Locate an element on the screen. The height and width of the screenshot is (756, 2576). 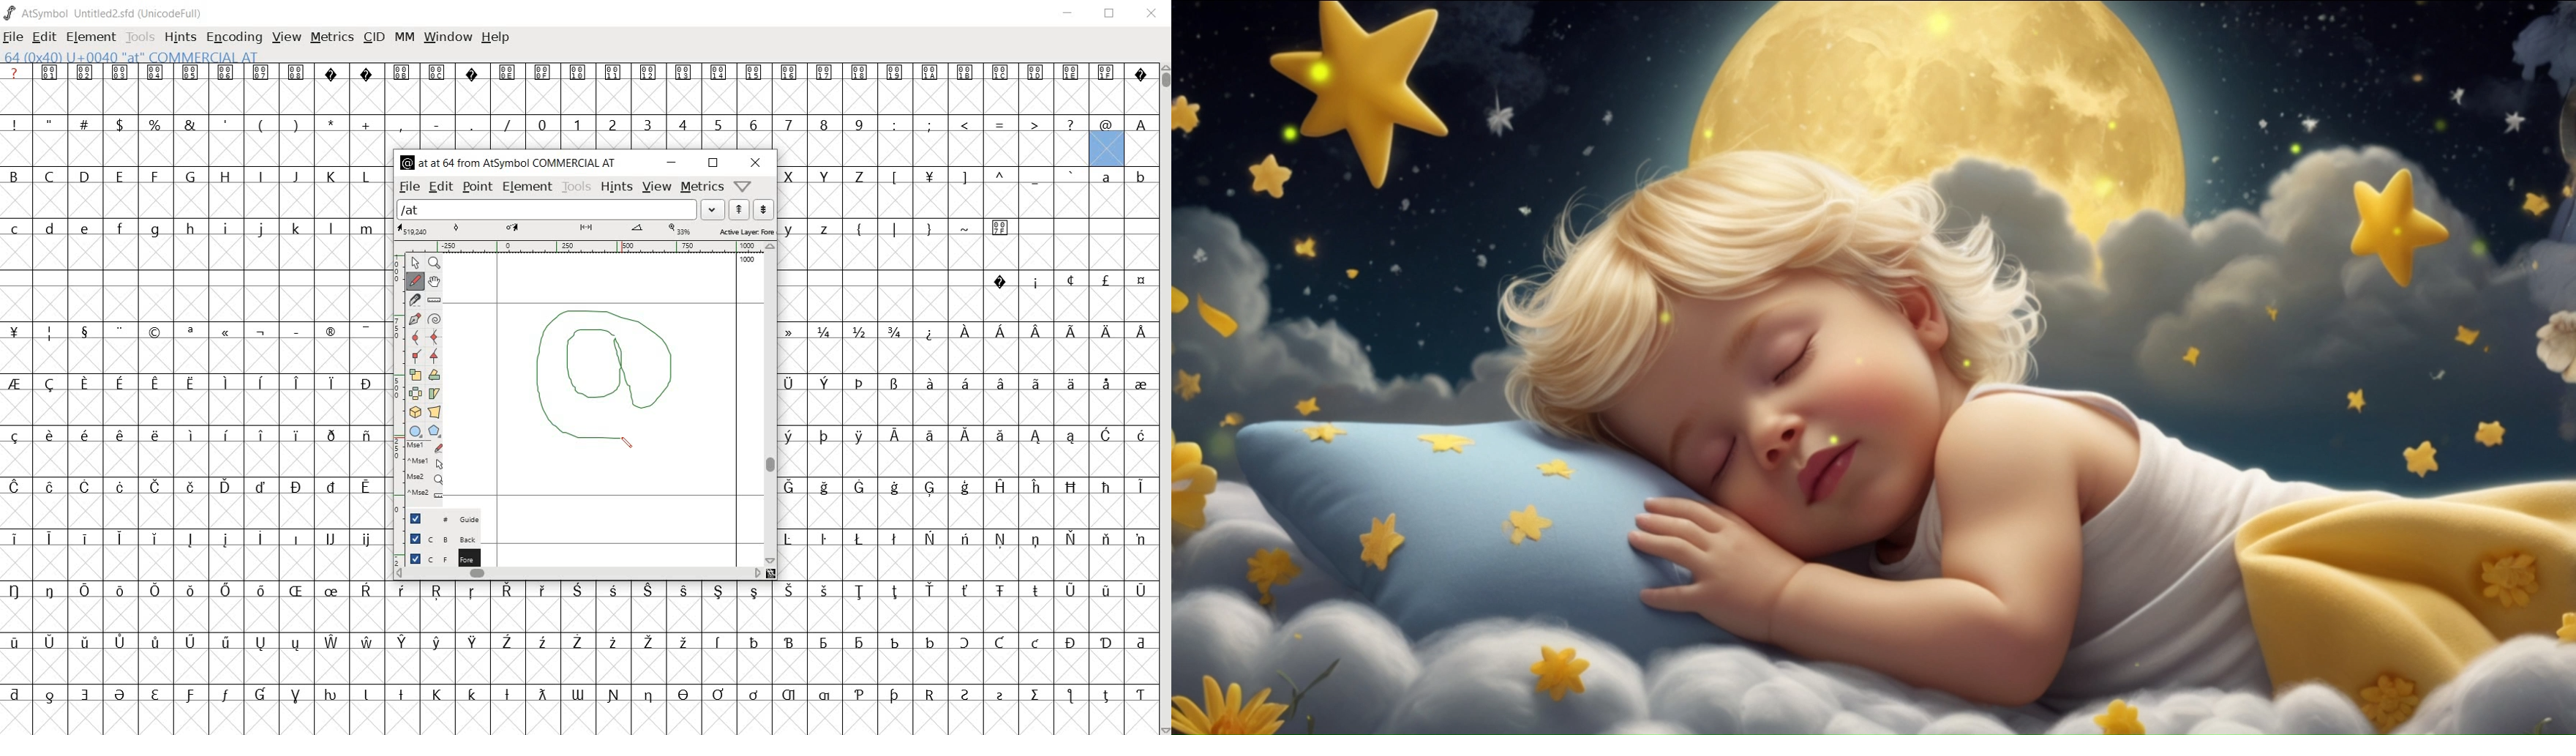
pen tool is located at coordinates (622, 343).